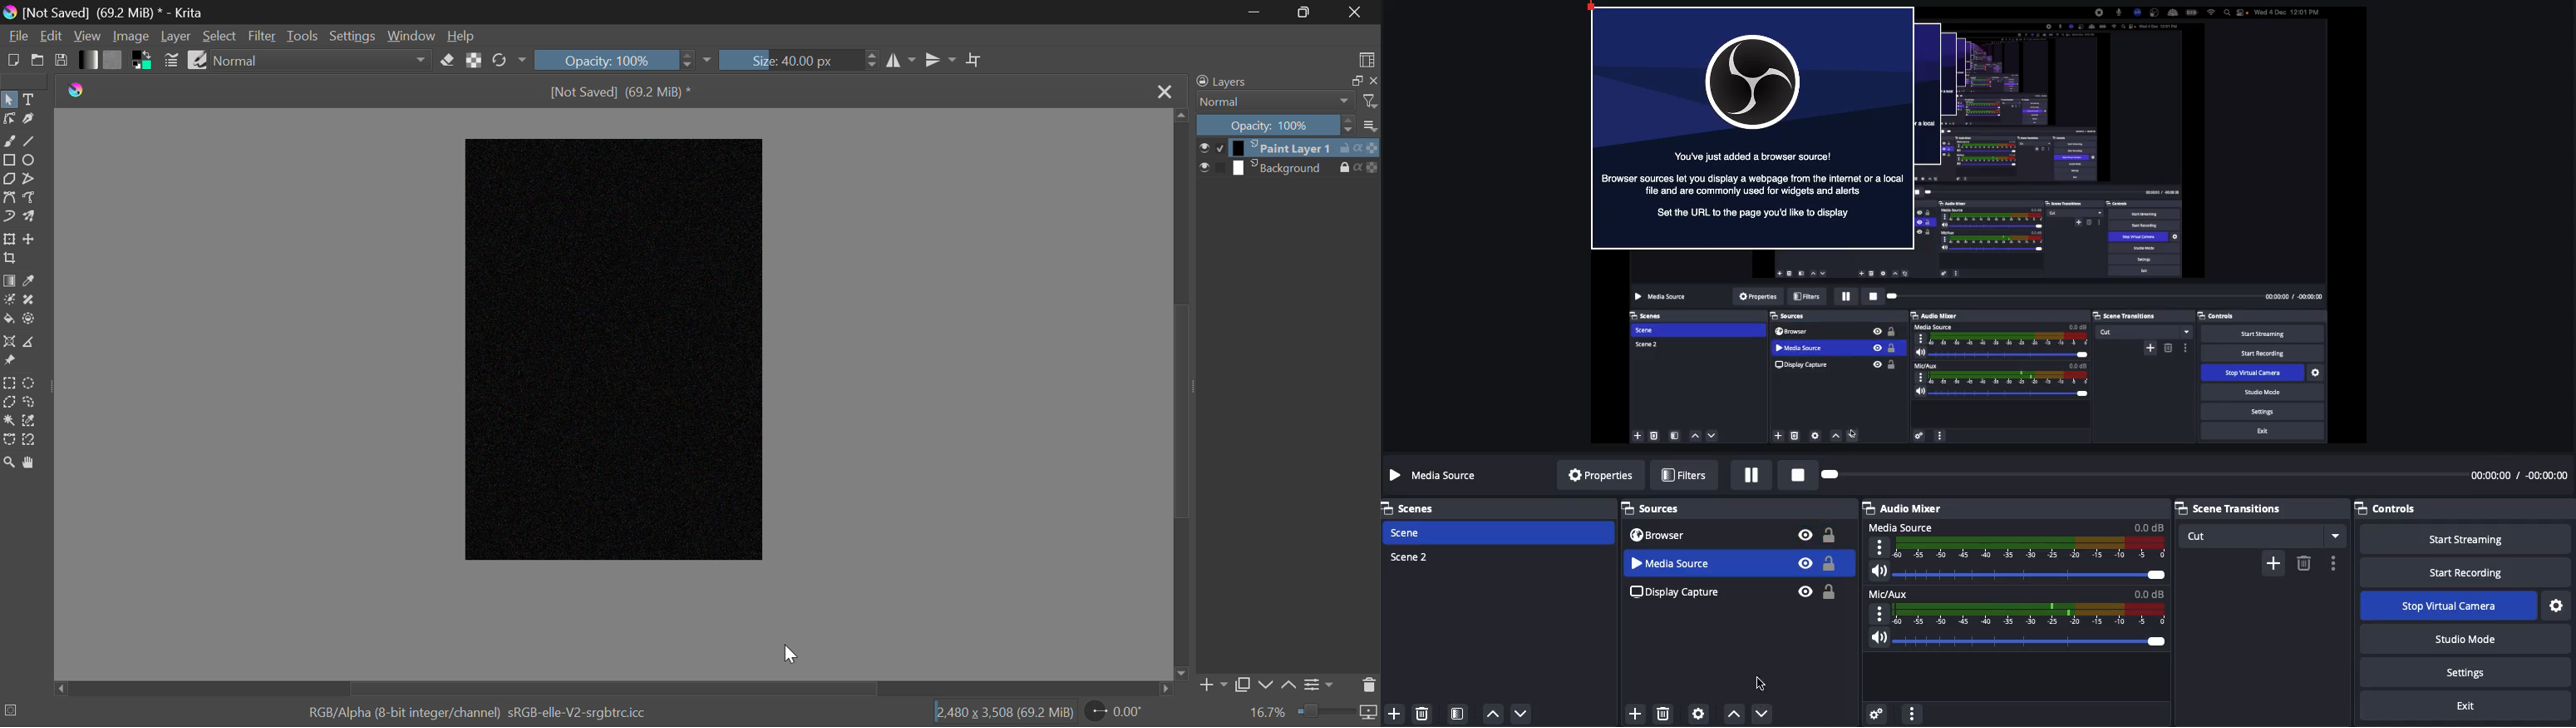 This screenshot has width=2576, height=728. What do you see at coordinates (1411, 557) in the screenshot?
I see `Scene 2` at bounding box center [1411, 557].